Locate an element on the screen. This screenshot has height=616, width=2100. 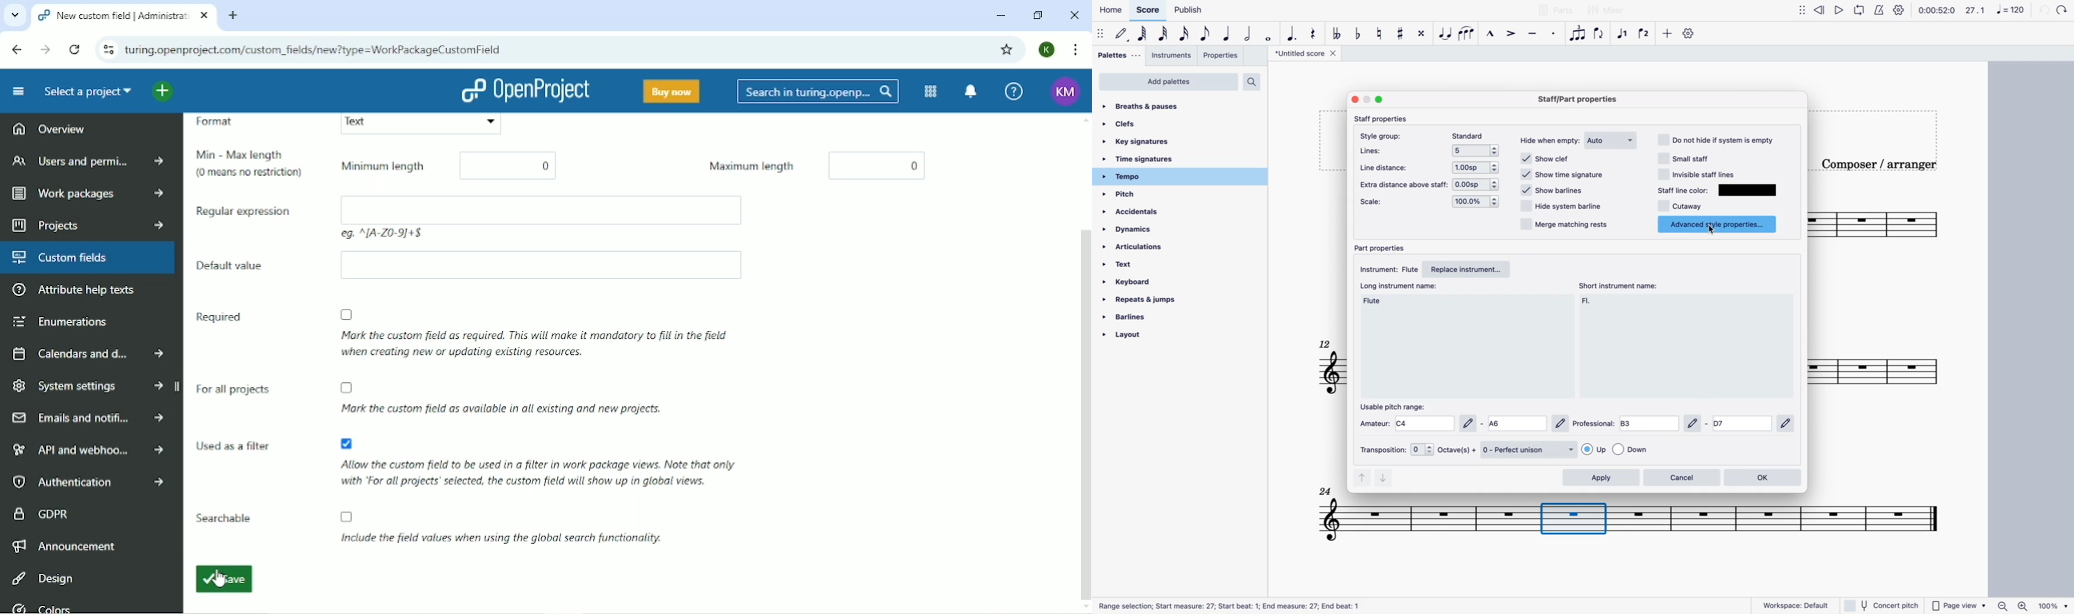
properties is located at coordinates (1224, 57).